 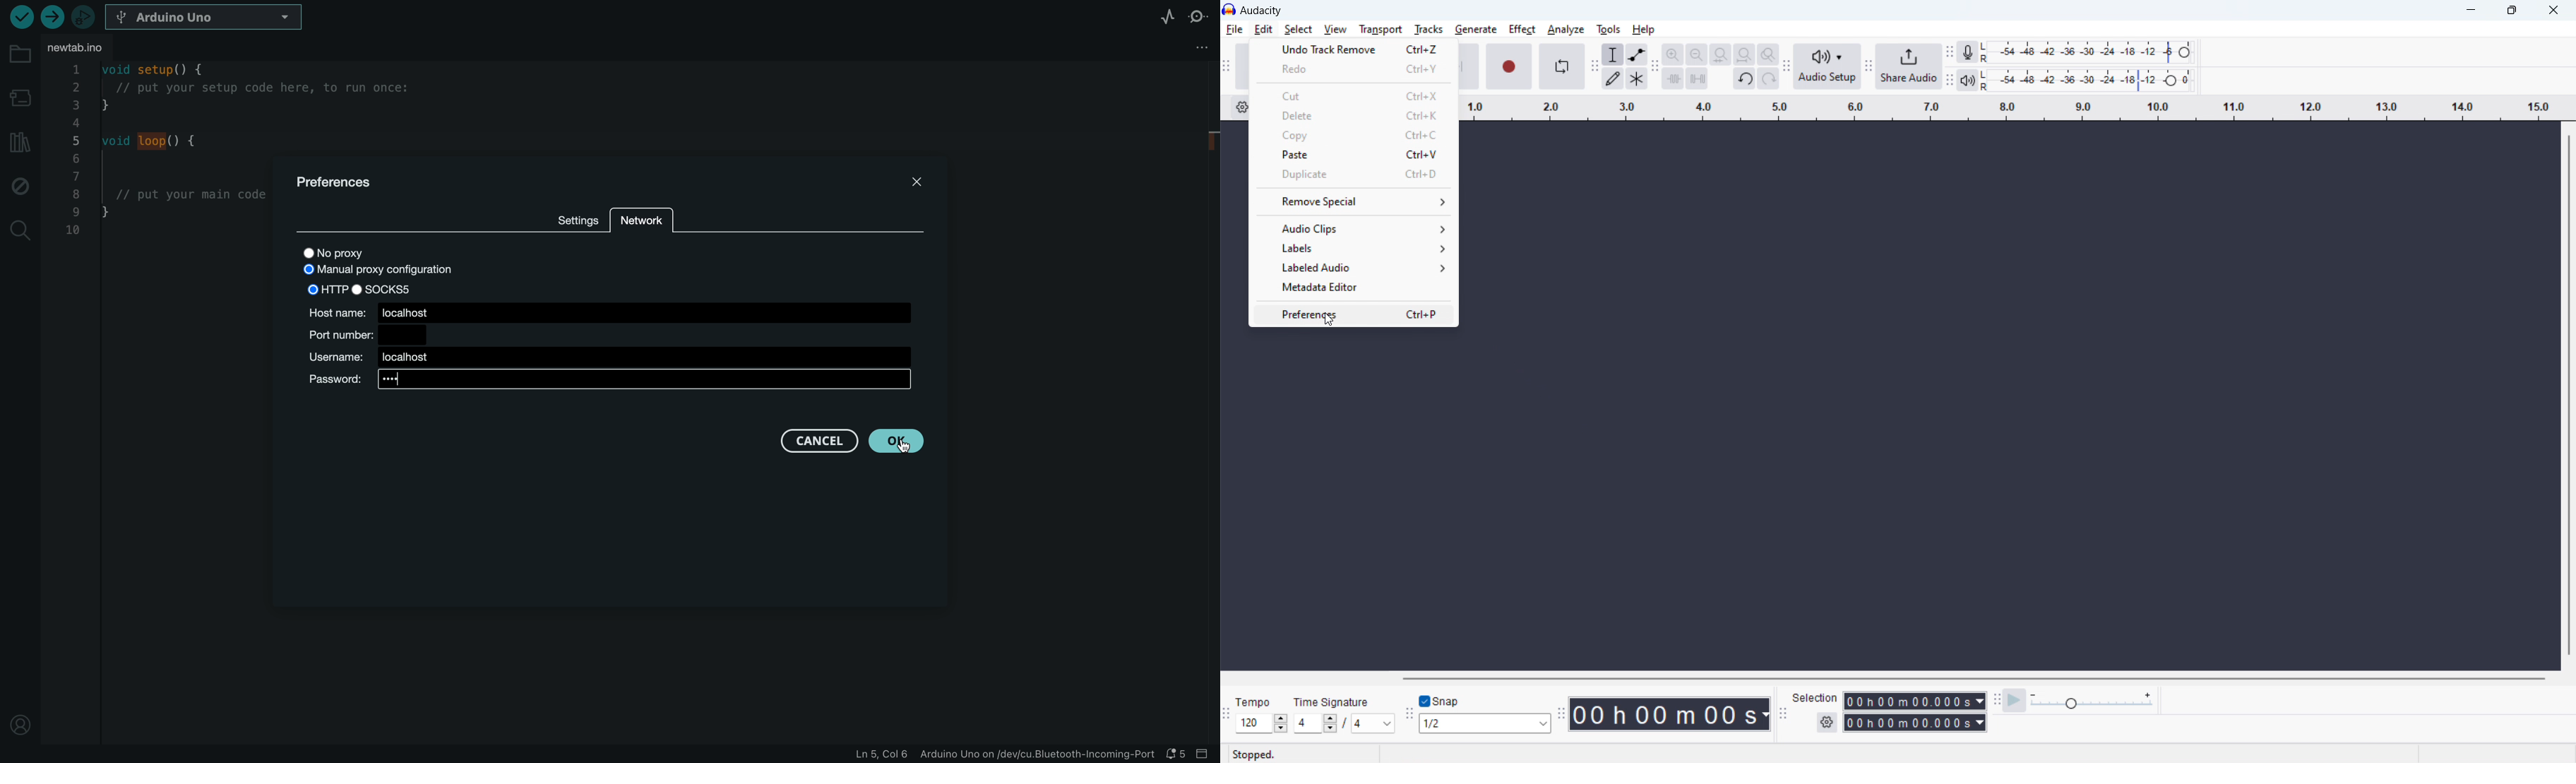 What do you see at coordinates (1996, 701) in the screenshot?
I see `play at speed toolbar` at bounding box center [1996, 701].